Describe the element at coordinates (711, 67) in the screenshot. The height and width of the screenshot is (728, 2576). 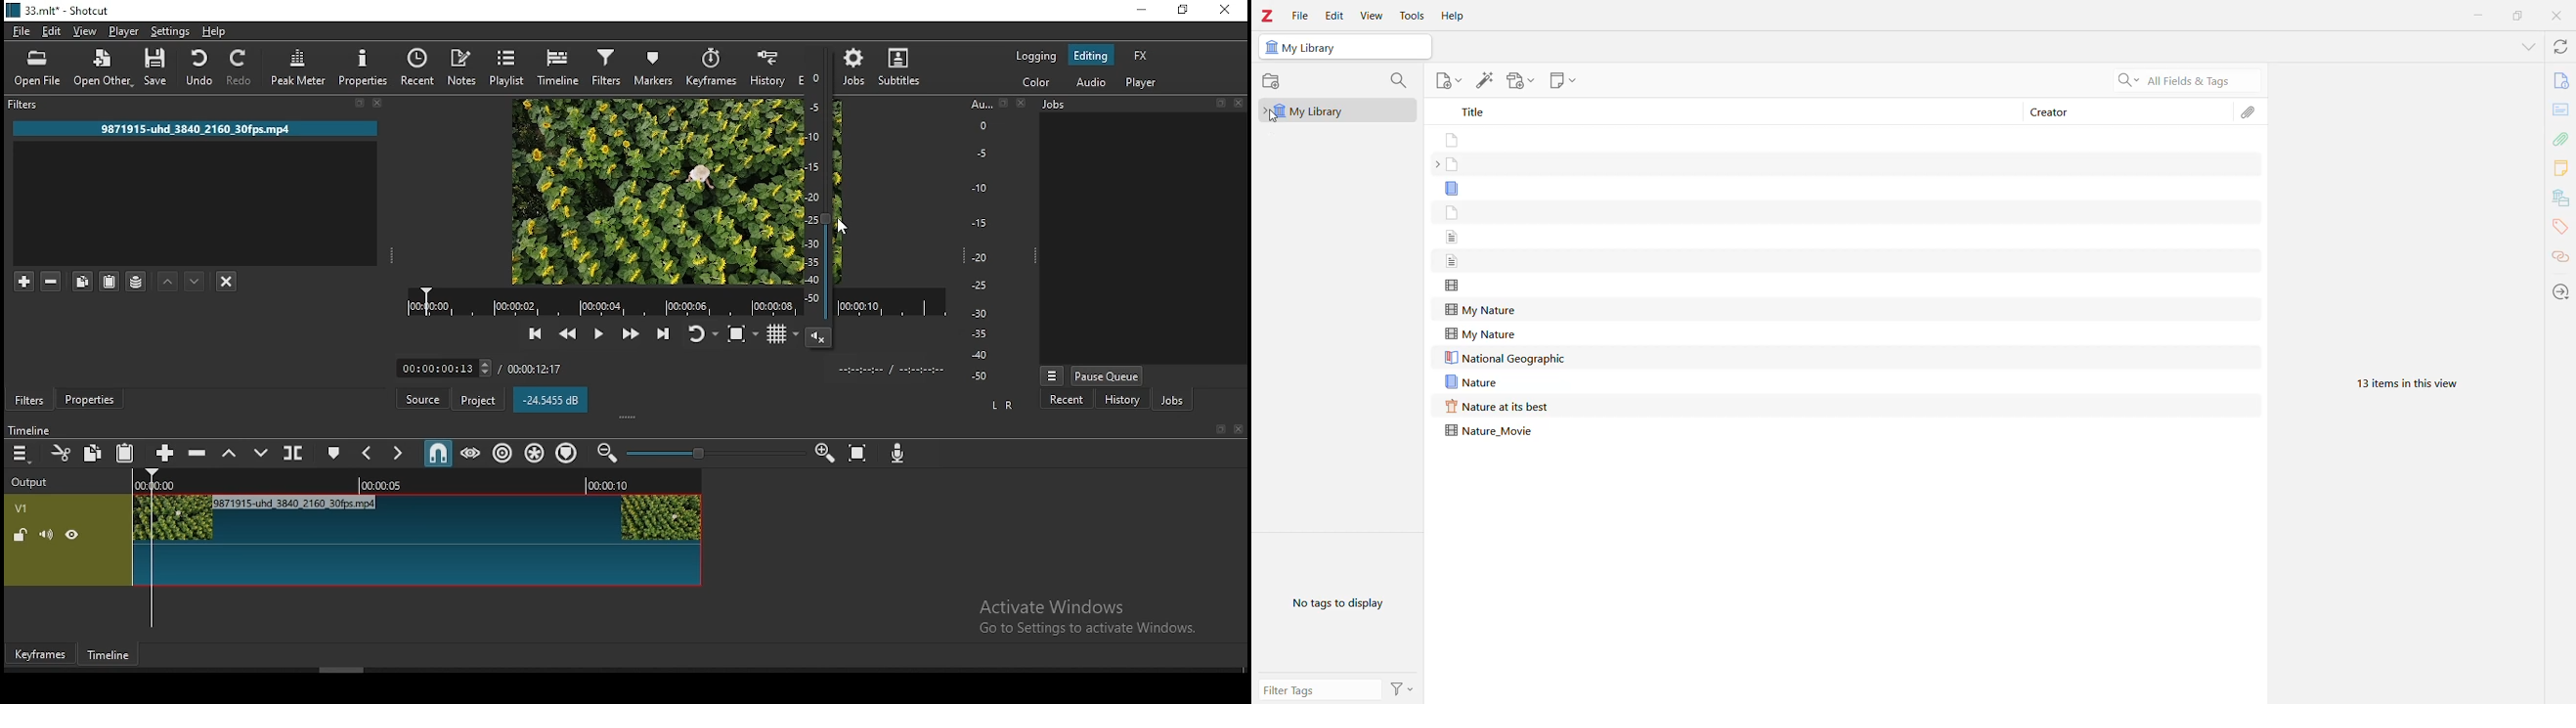
I see `keyframes` at that location.